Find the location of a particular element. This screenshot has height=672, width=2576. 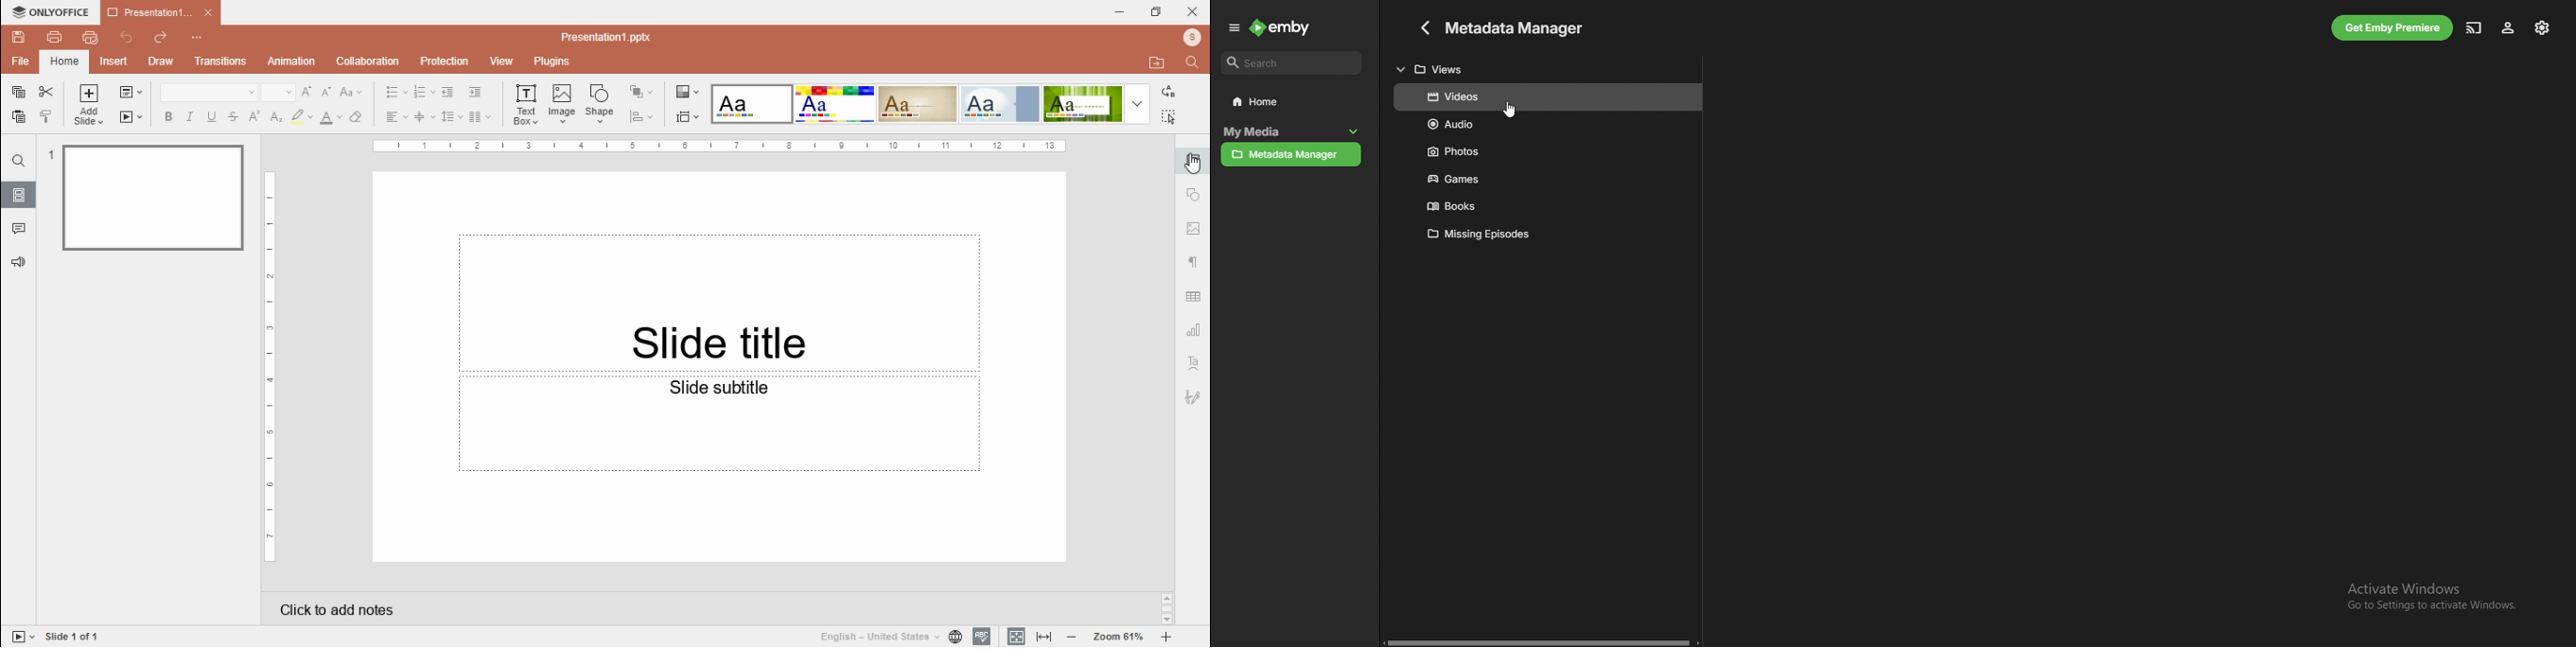

open file location is located at coordinates (1158, 64).